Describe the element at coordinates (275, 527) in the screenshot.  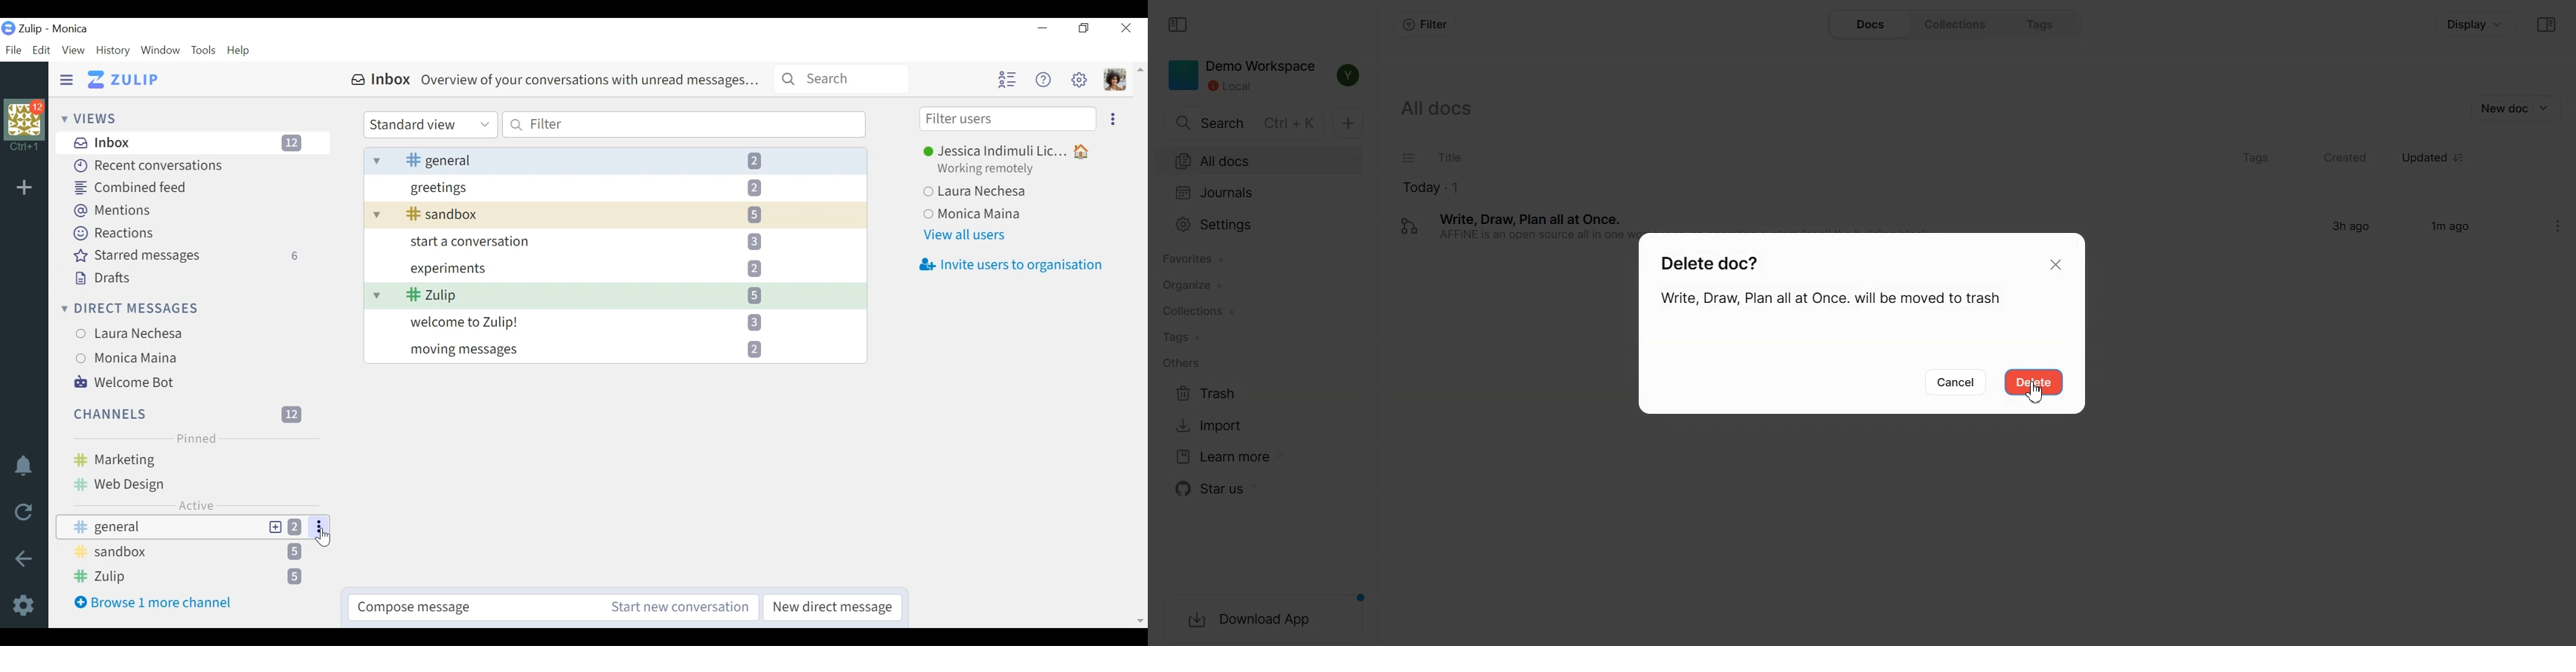
I see `New topic` at that location.